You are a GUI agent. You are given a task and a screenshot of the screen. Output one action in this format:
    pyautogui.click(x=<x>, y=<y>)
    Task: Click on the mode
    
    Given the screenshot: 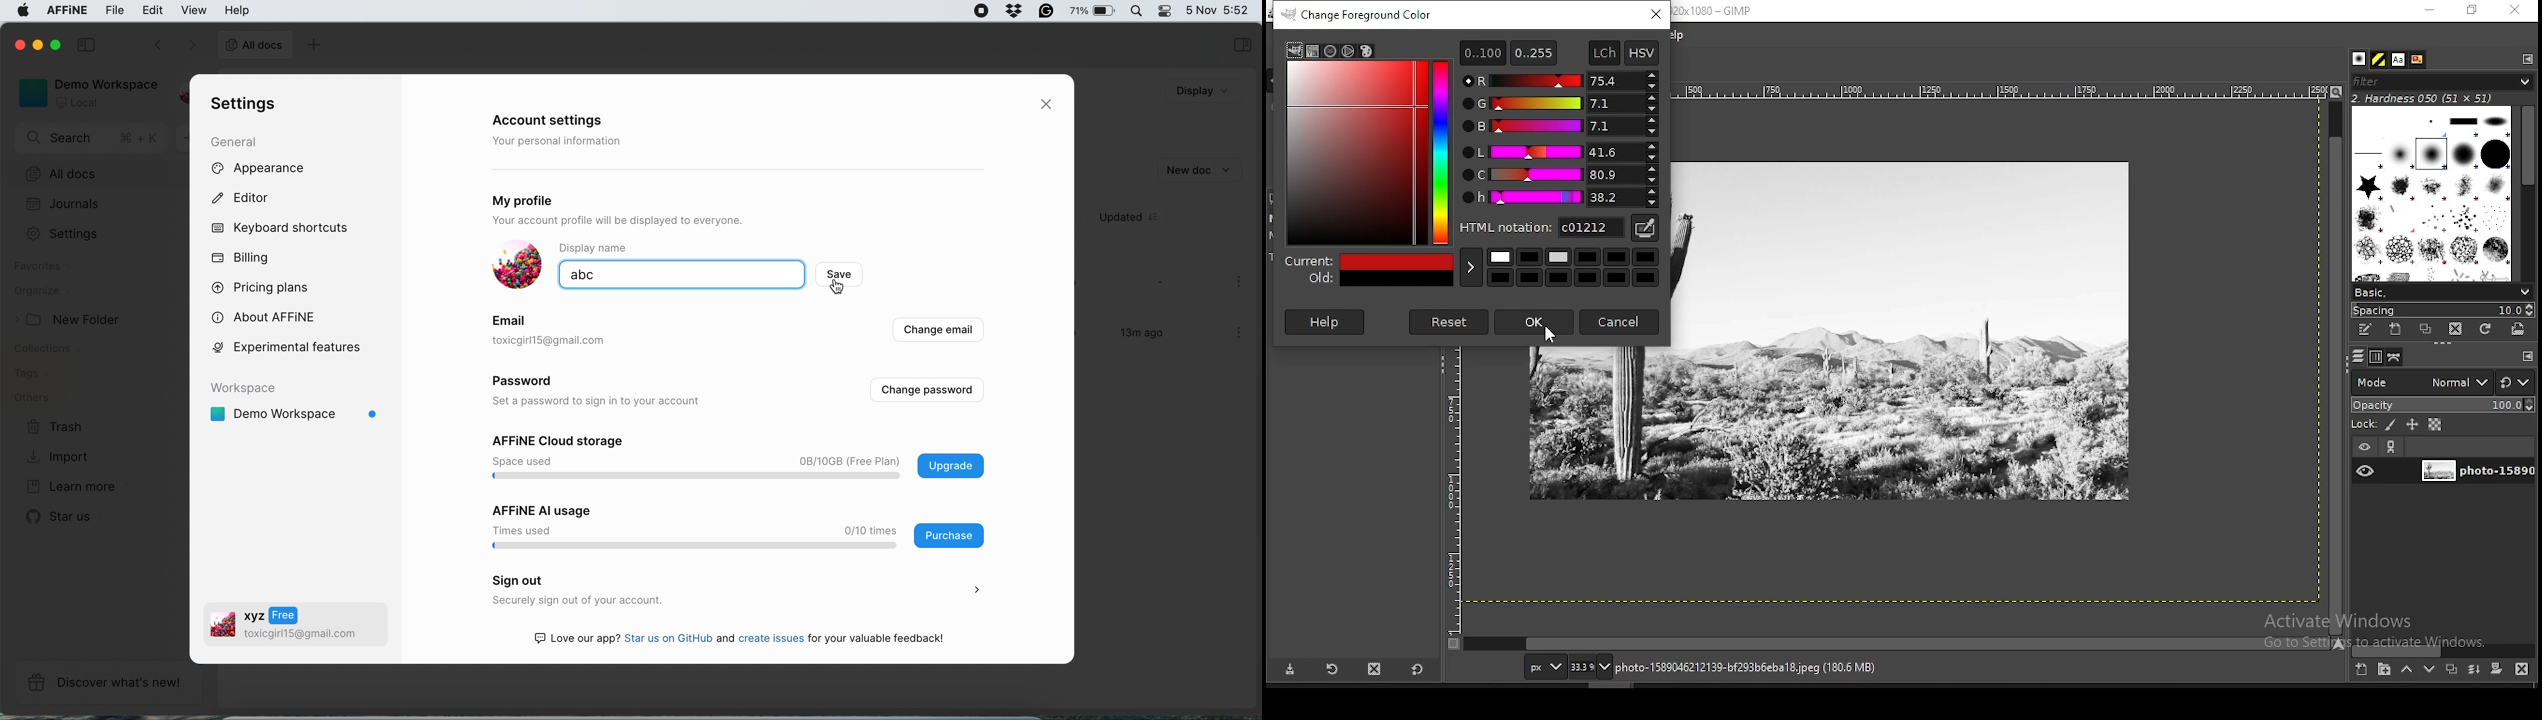 What is the action you would take?
    pyautogui.click(x=2422, y=381)
    